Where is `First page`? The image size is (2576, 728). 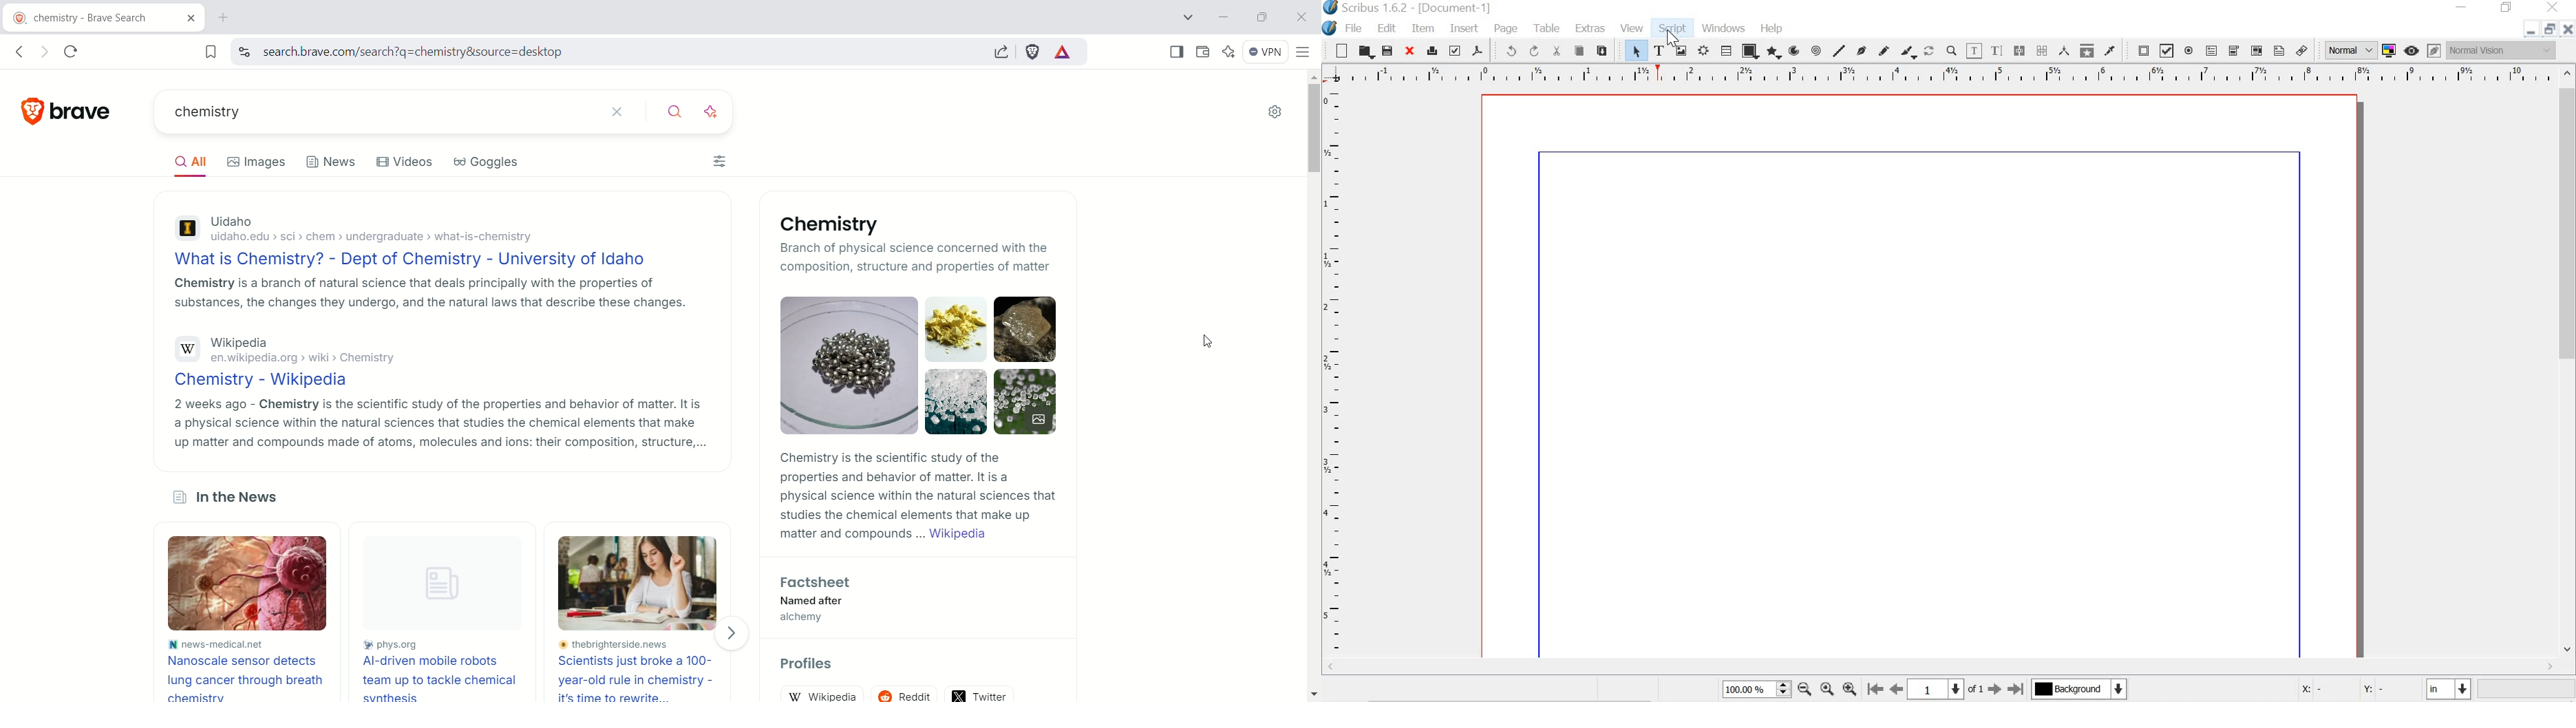
First page is located at coordinates (1873, 688).